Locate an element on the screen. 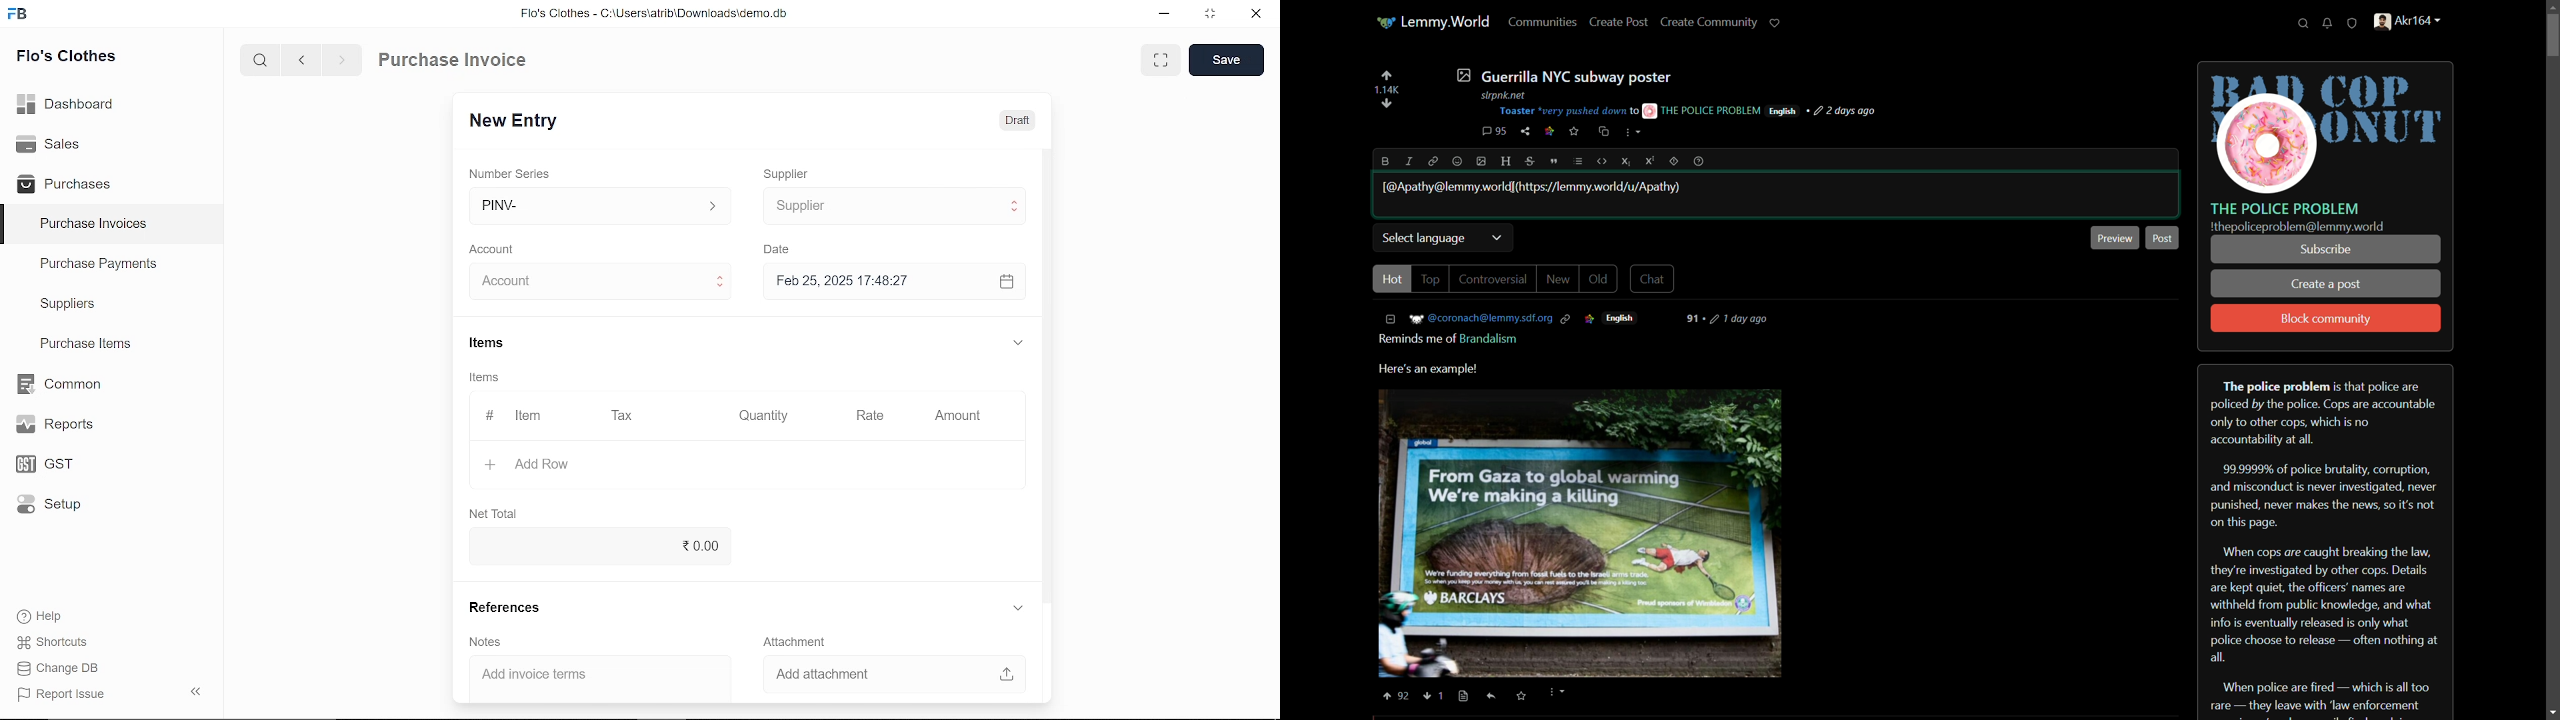 The image size is (2576, 728). GST is located at coordinates (38, 465).